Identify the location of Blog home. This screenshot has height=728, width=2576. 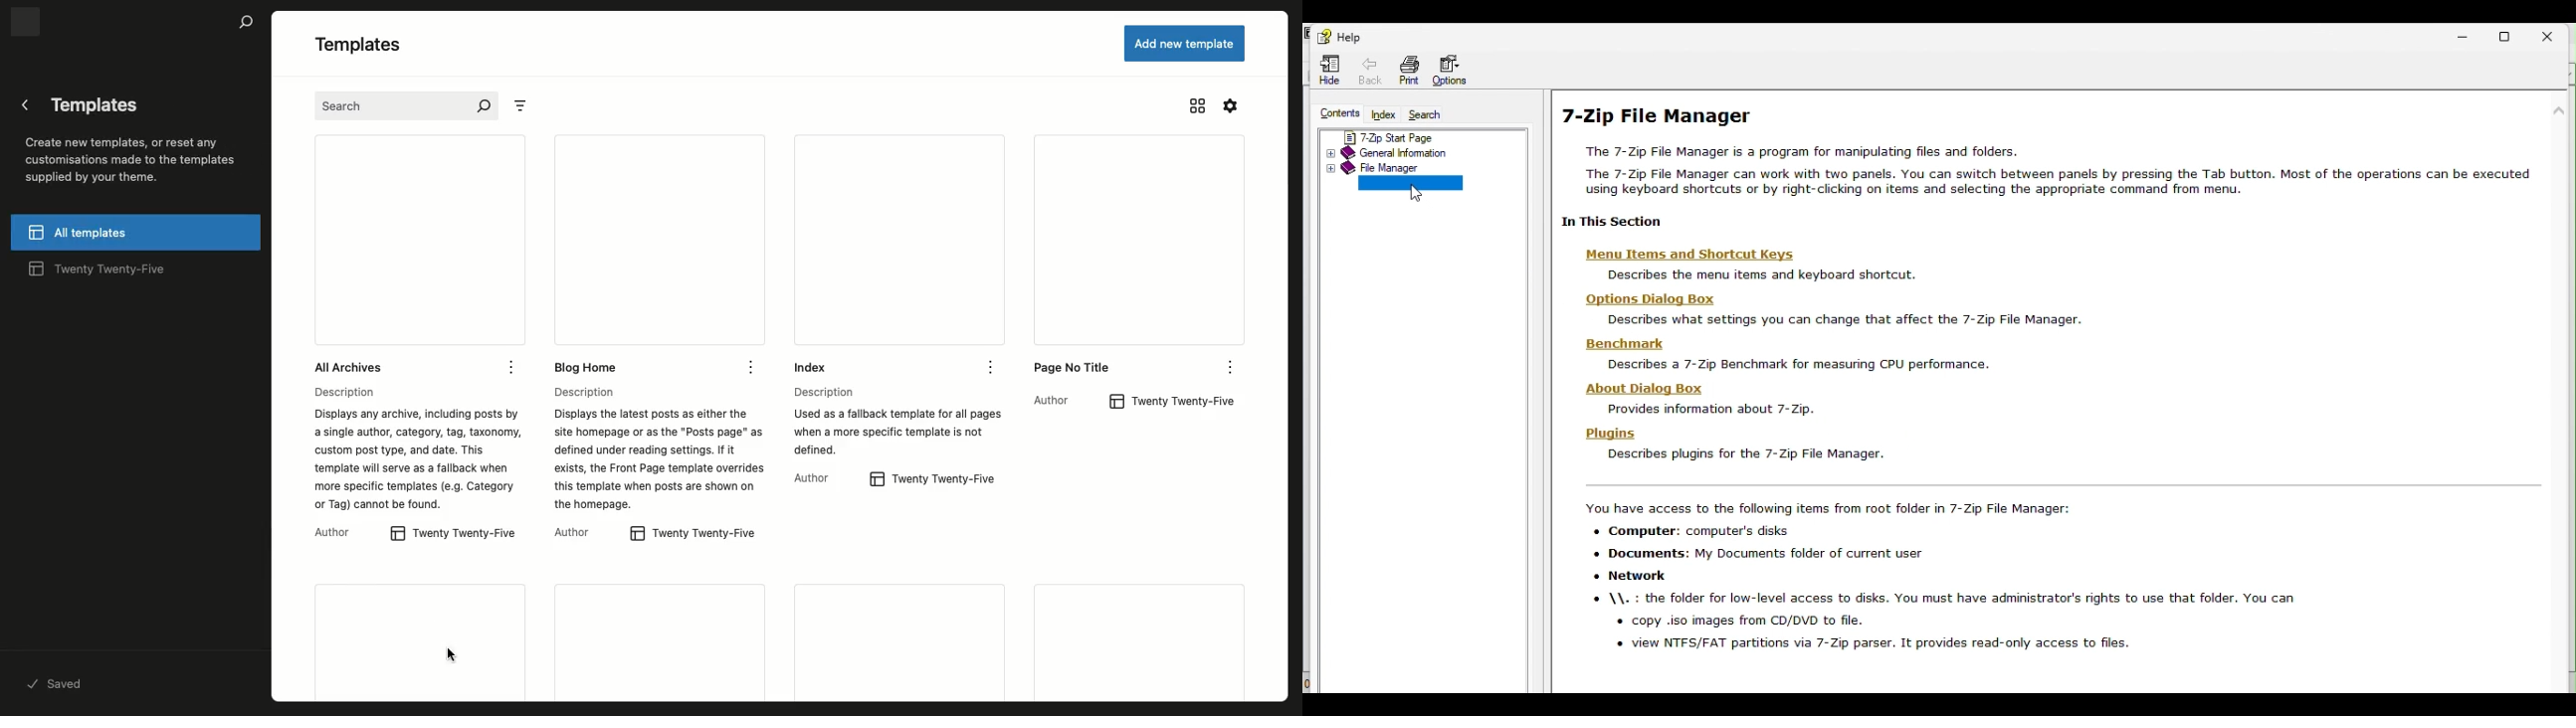
(586, 365).